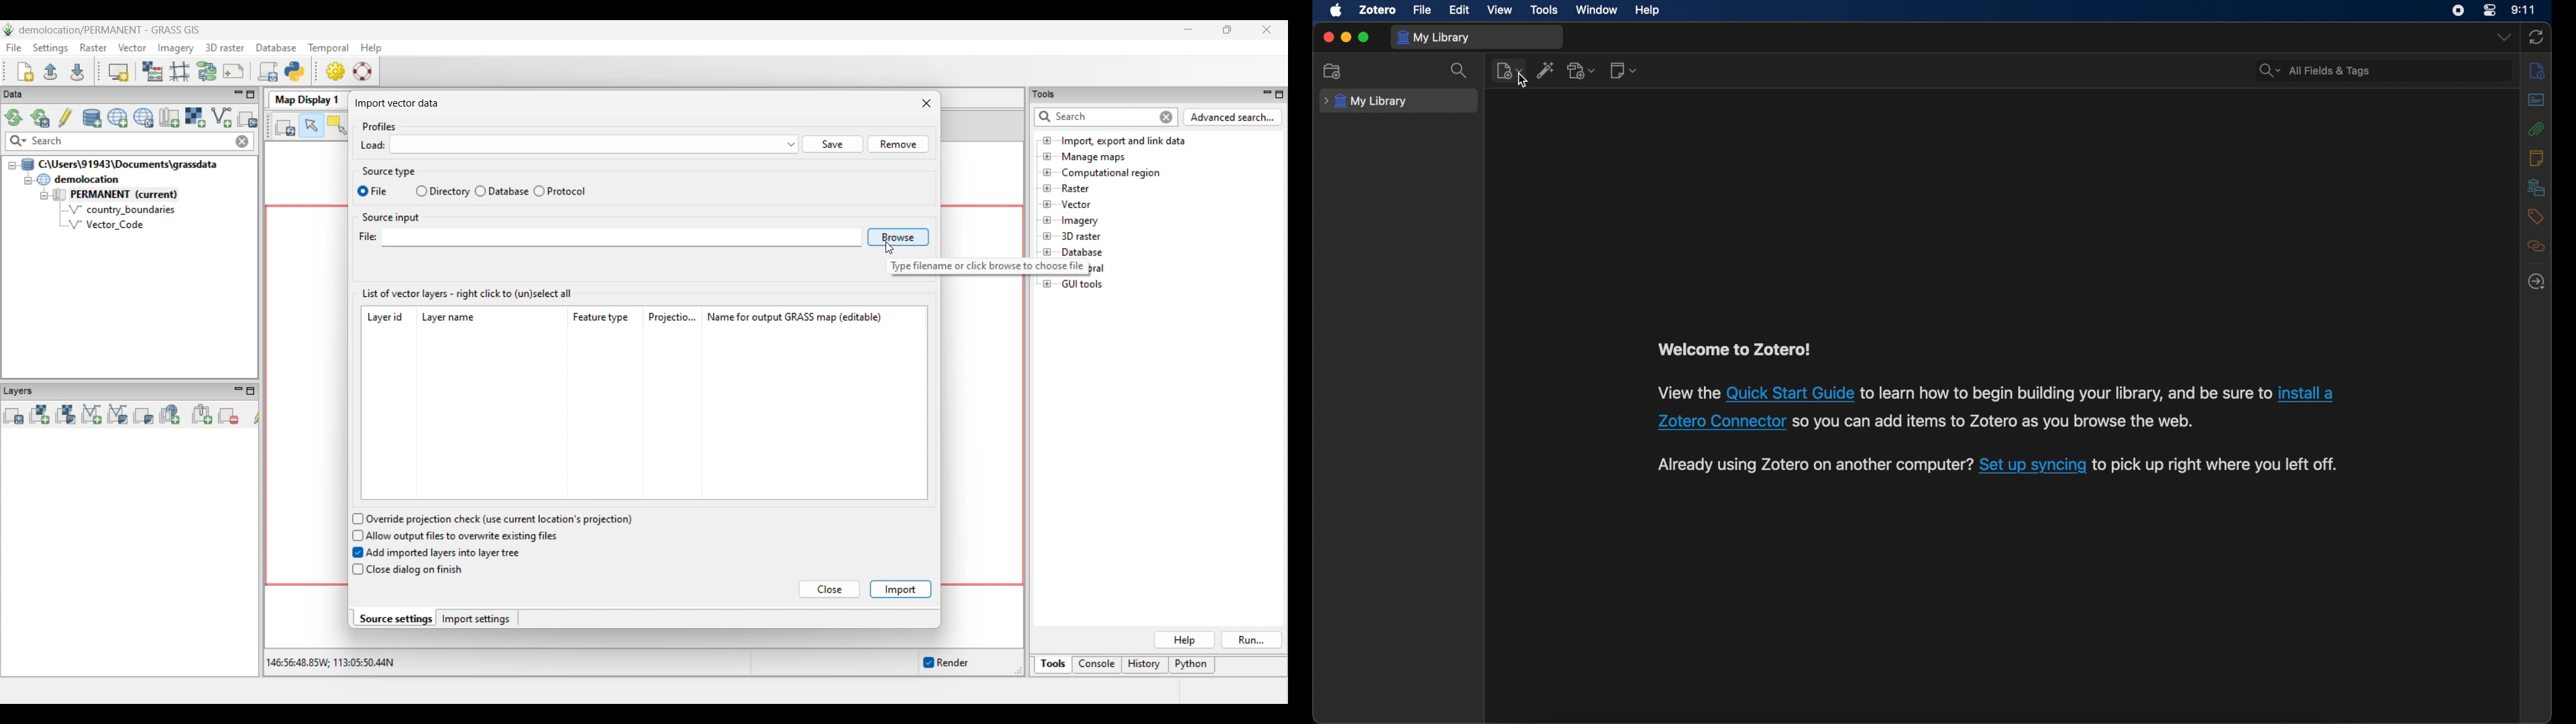 This screenshot has height=728, width=2576. I want to click on new item, so click(1509, 71).